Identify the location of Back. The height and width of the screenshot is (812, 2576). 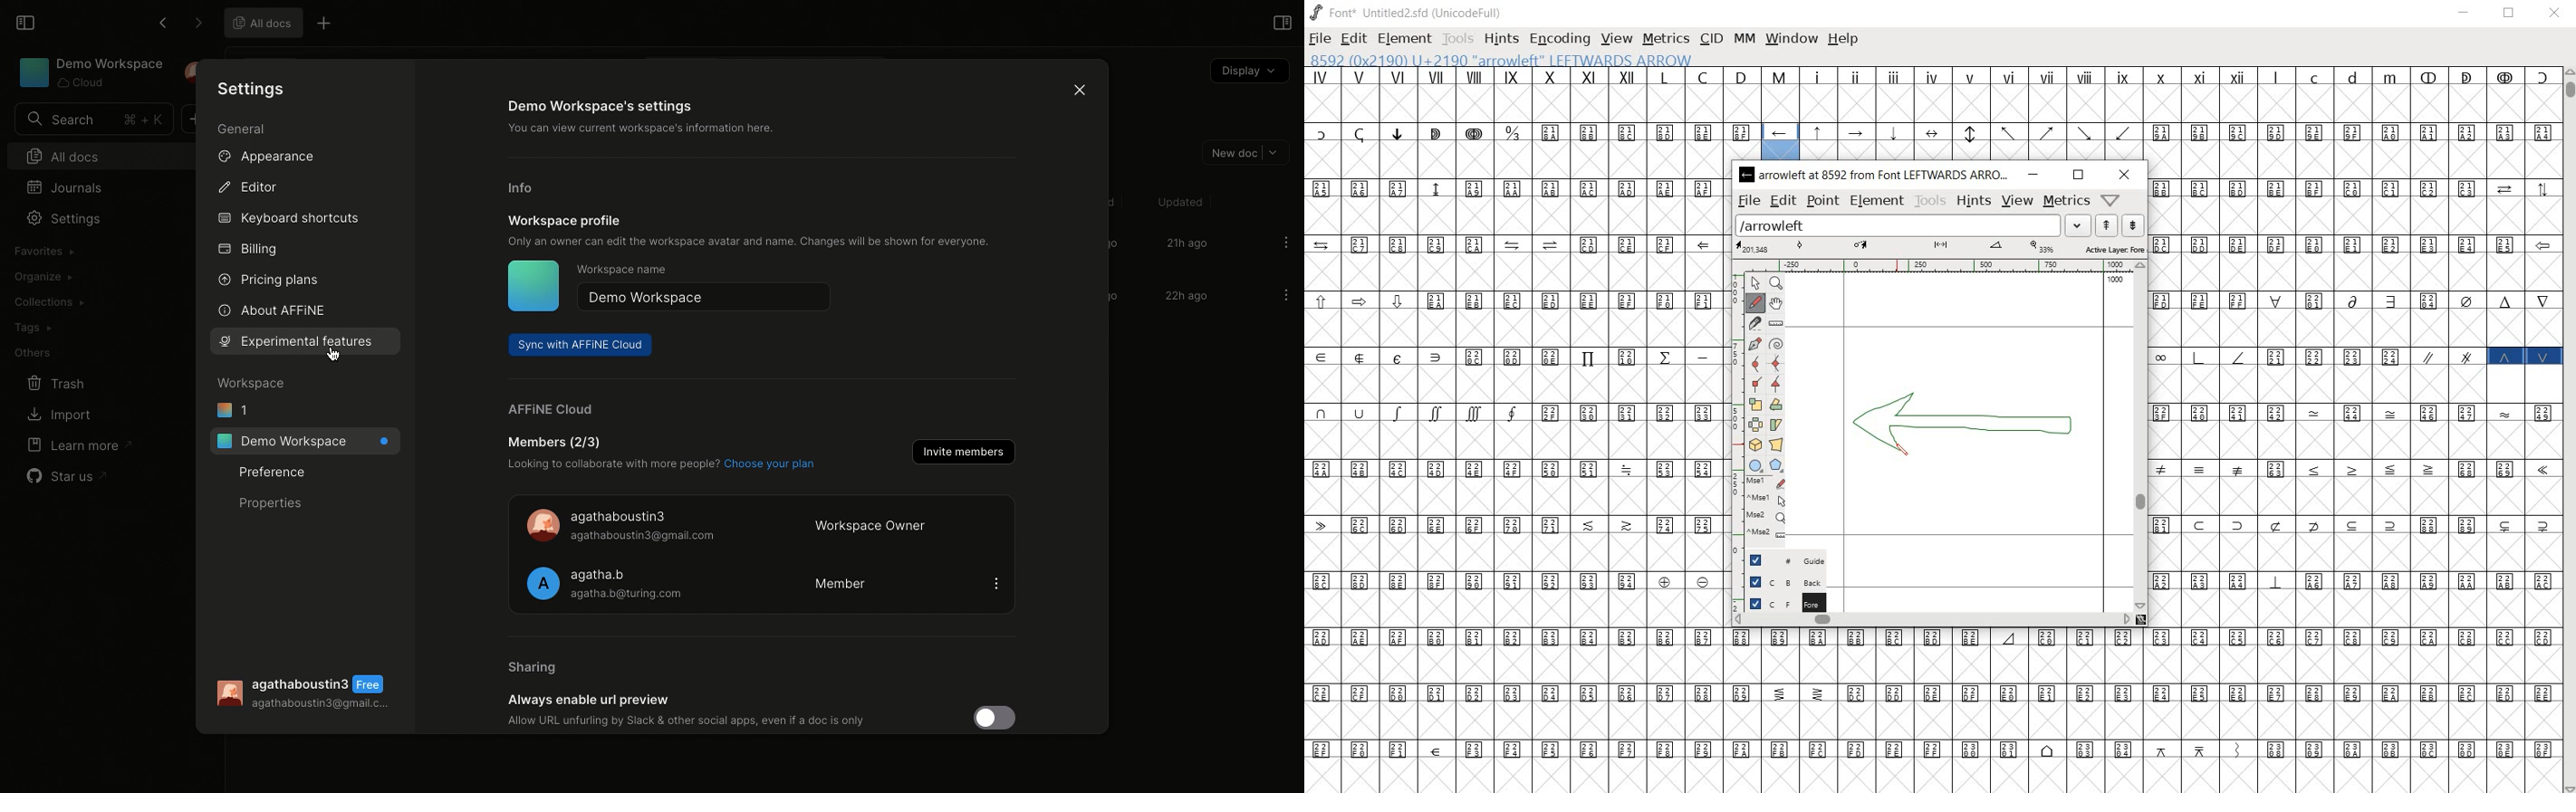
(162, 23).